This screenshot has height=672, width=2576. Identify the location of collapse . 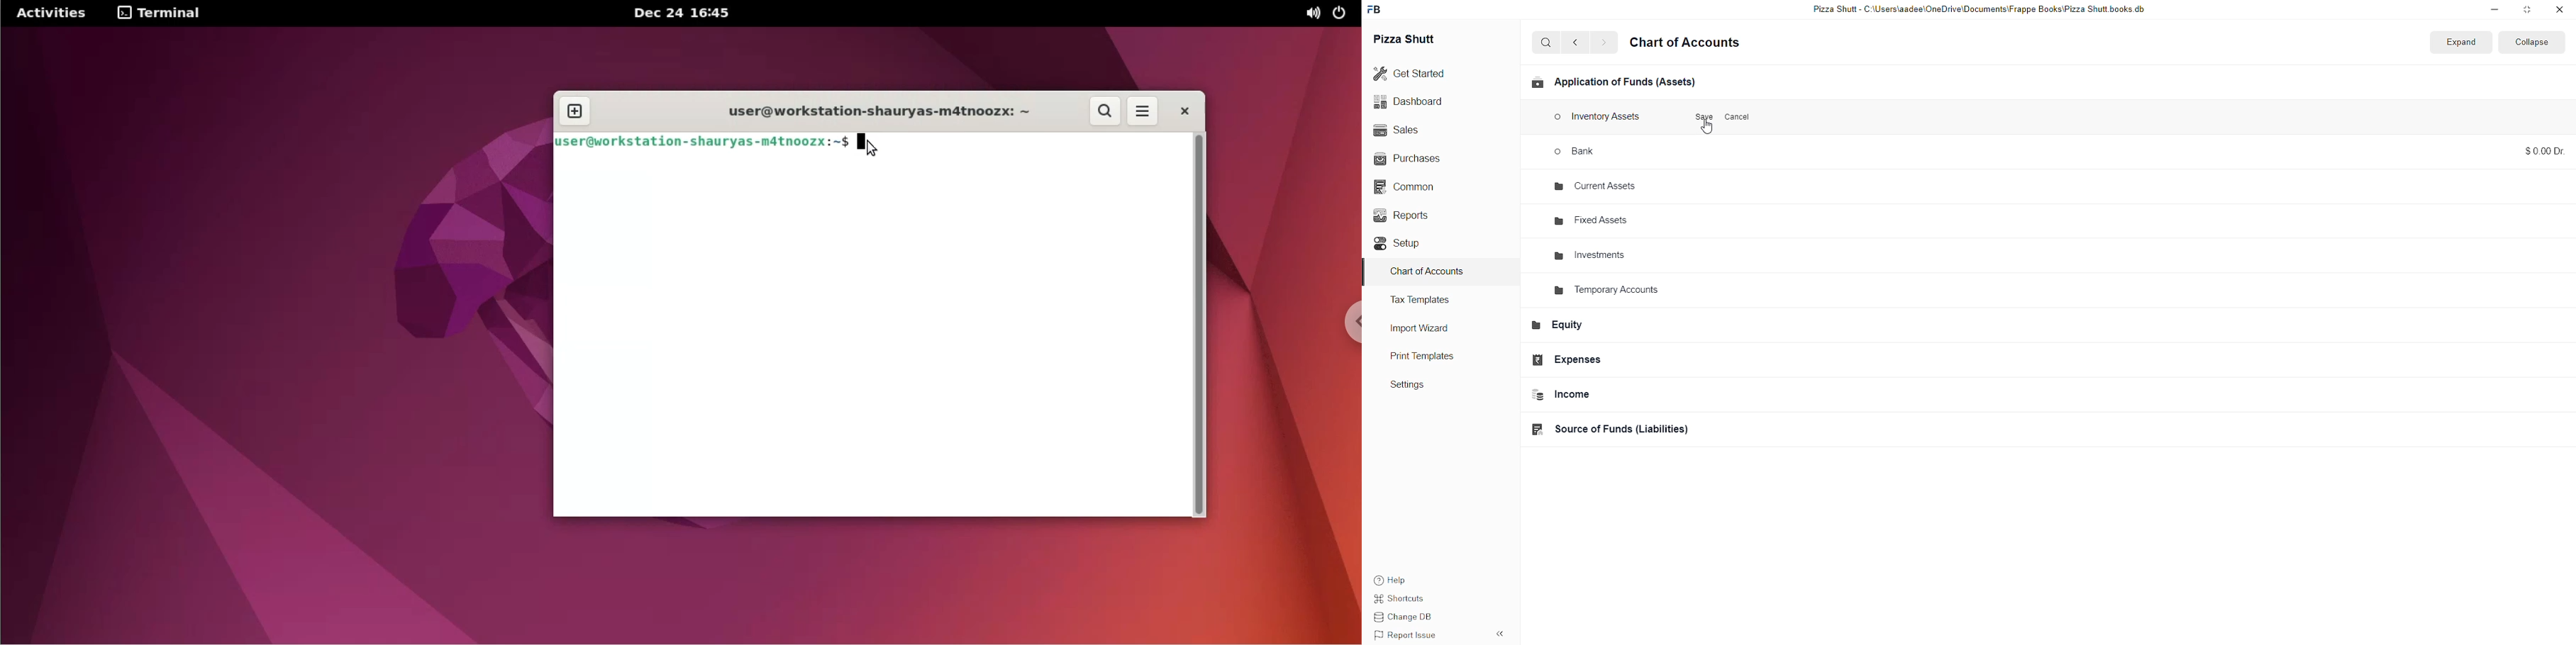
(2530, 45).